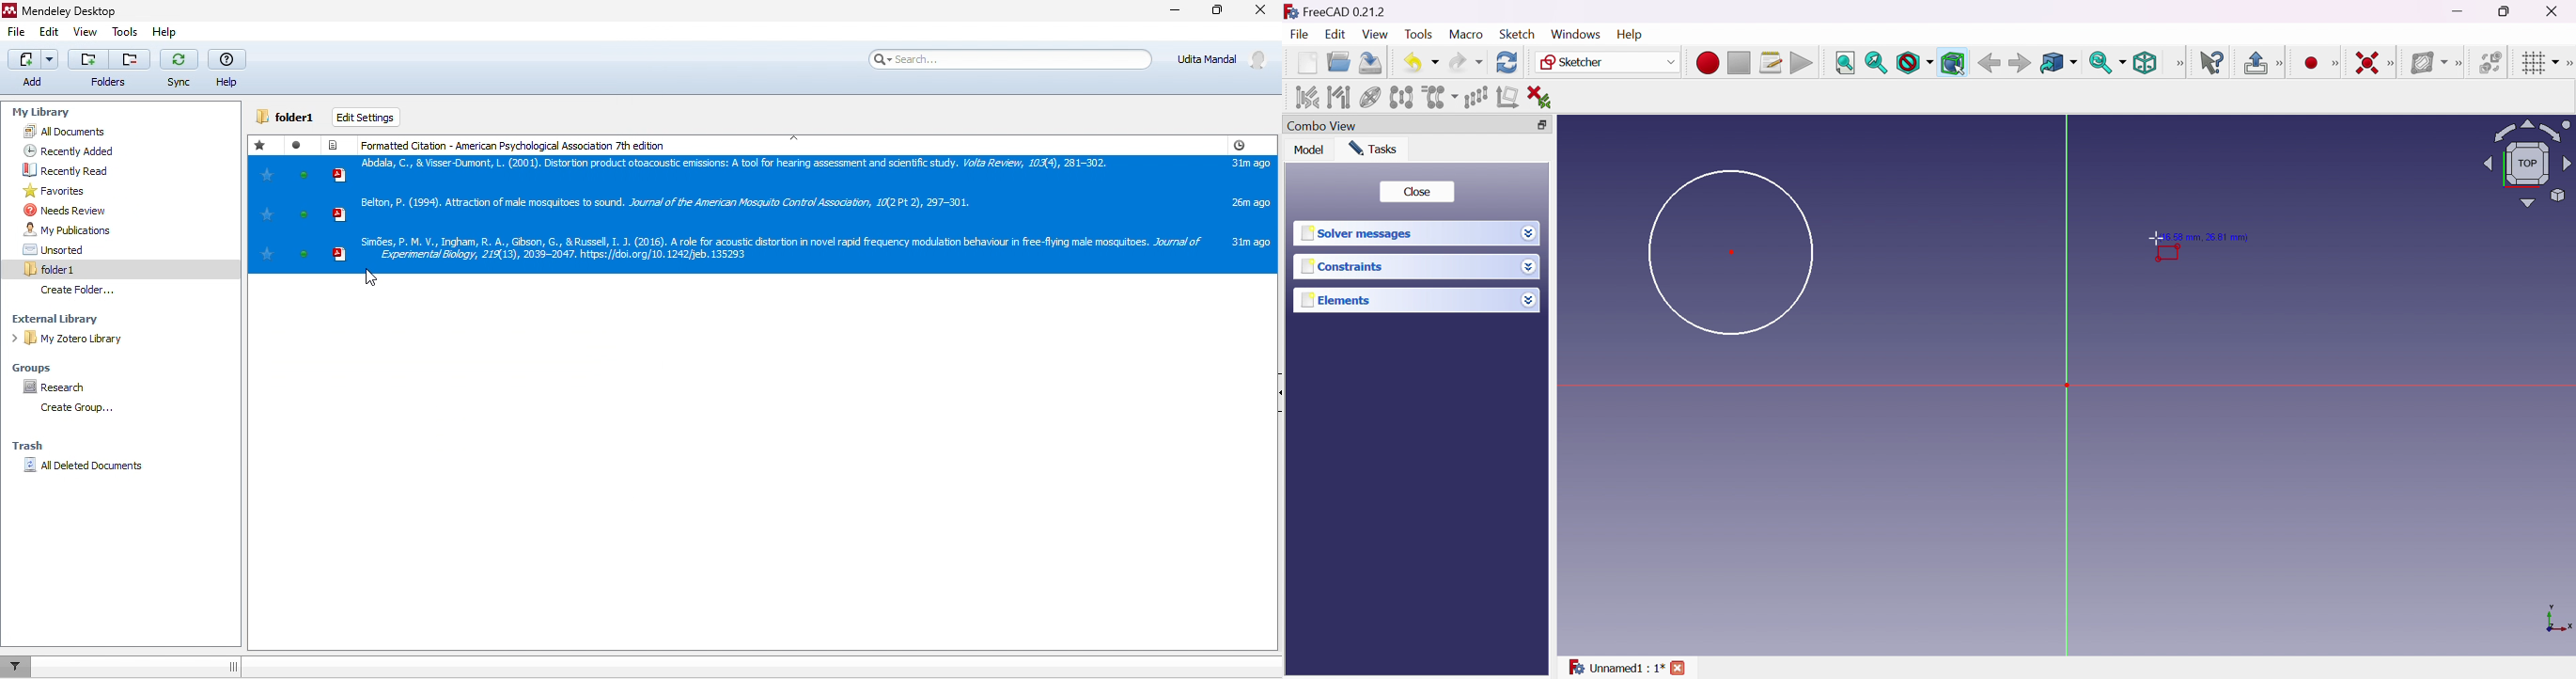  Describe the element at coordinates (262, 145) in the screenshot. I see `Stared ` at that location.